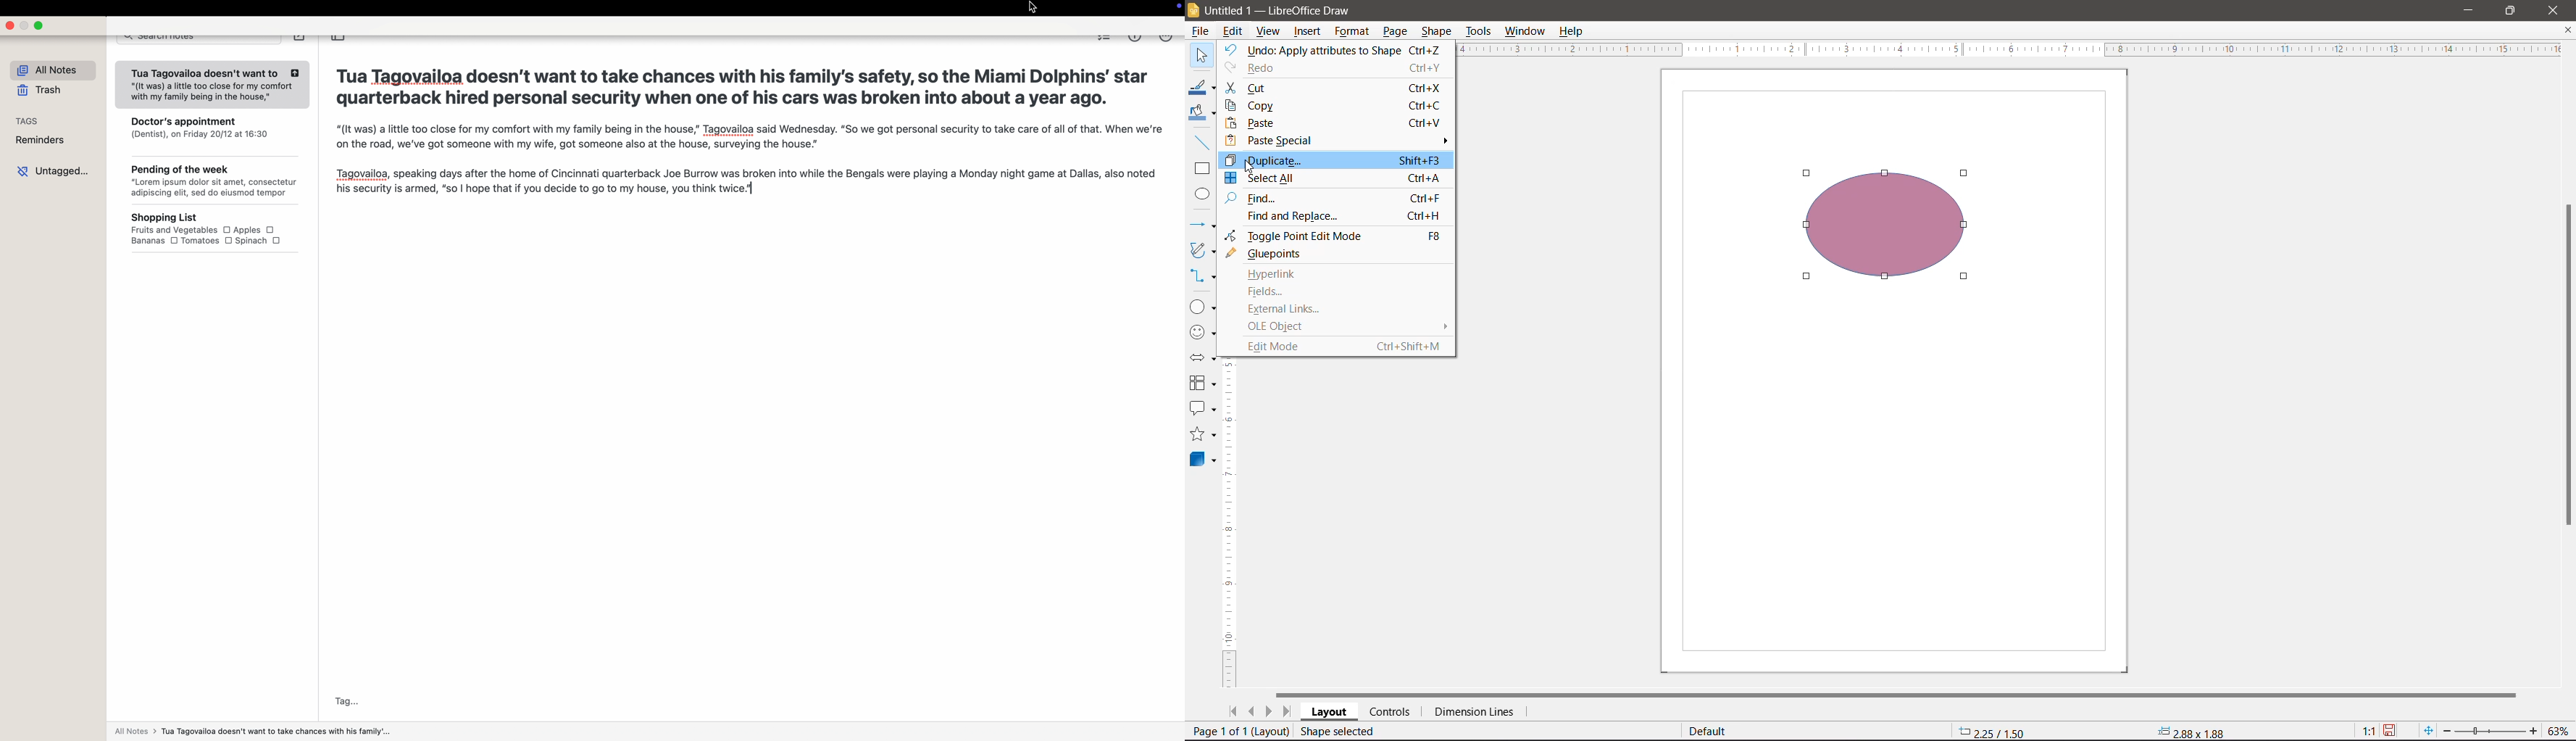 This screenshot has height=756, width=2576. Describe the element at coordinates (1332, 179) in the screenshot. I see `Select All` at that location.